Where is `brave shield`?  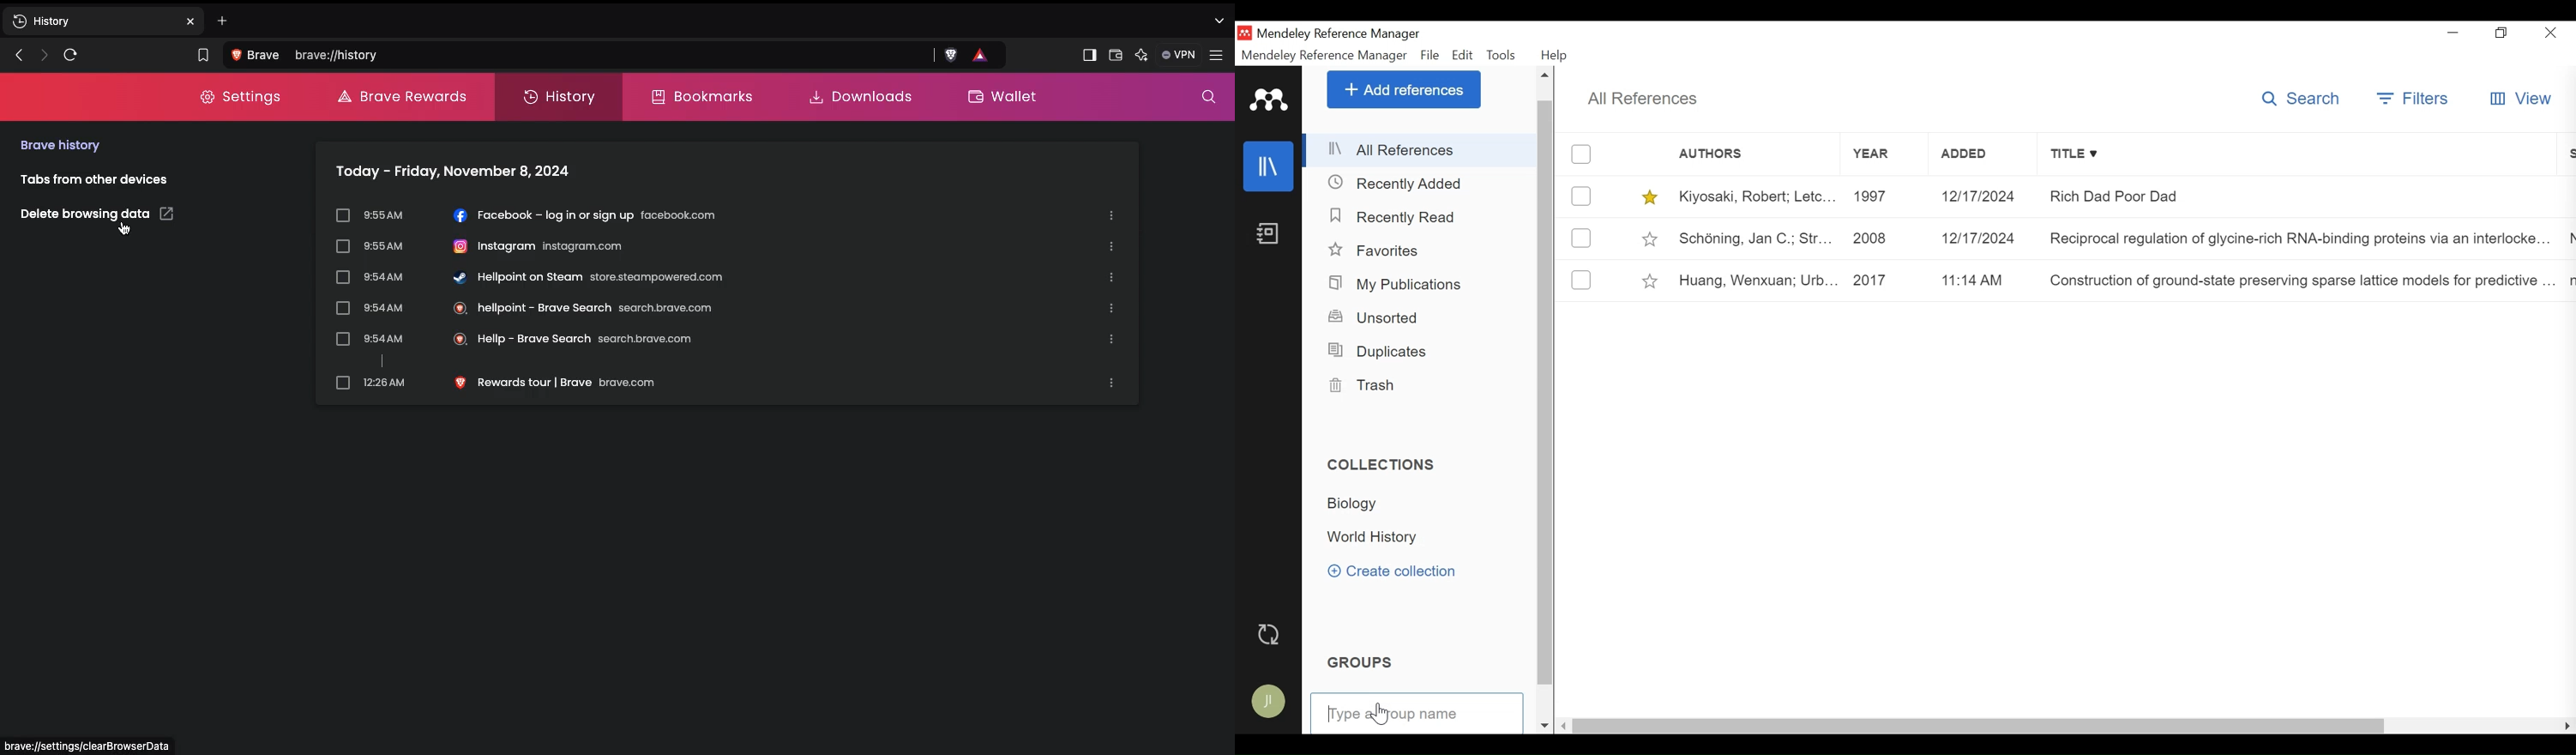 brave shield is located at coordinates (953, 55).